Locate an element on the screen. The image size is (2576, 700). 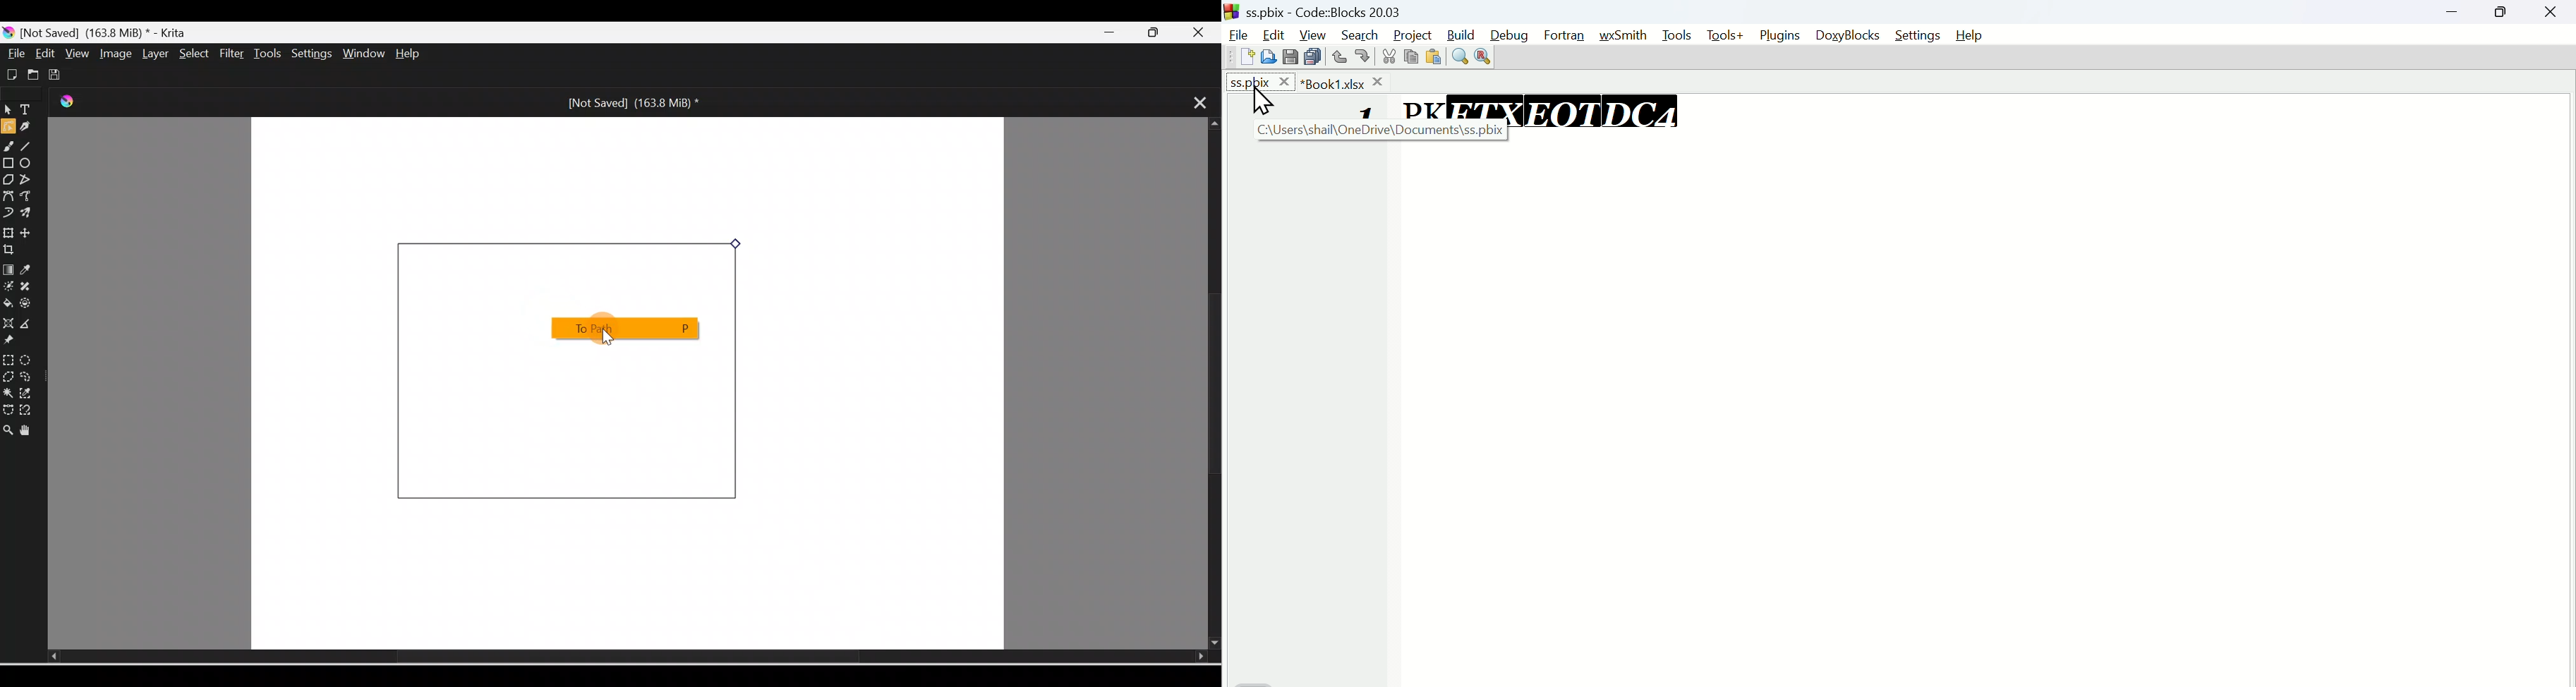
Maximize is located at coordinates (1161, 33).